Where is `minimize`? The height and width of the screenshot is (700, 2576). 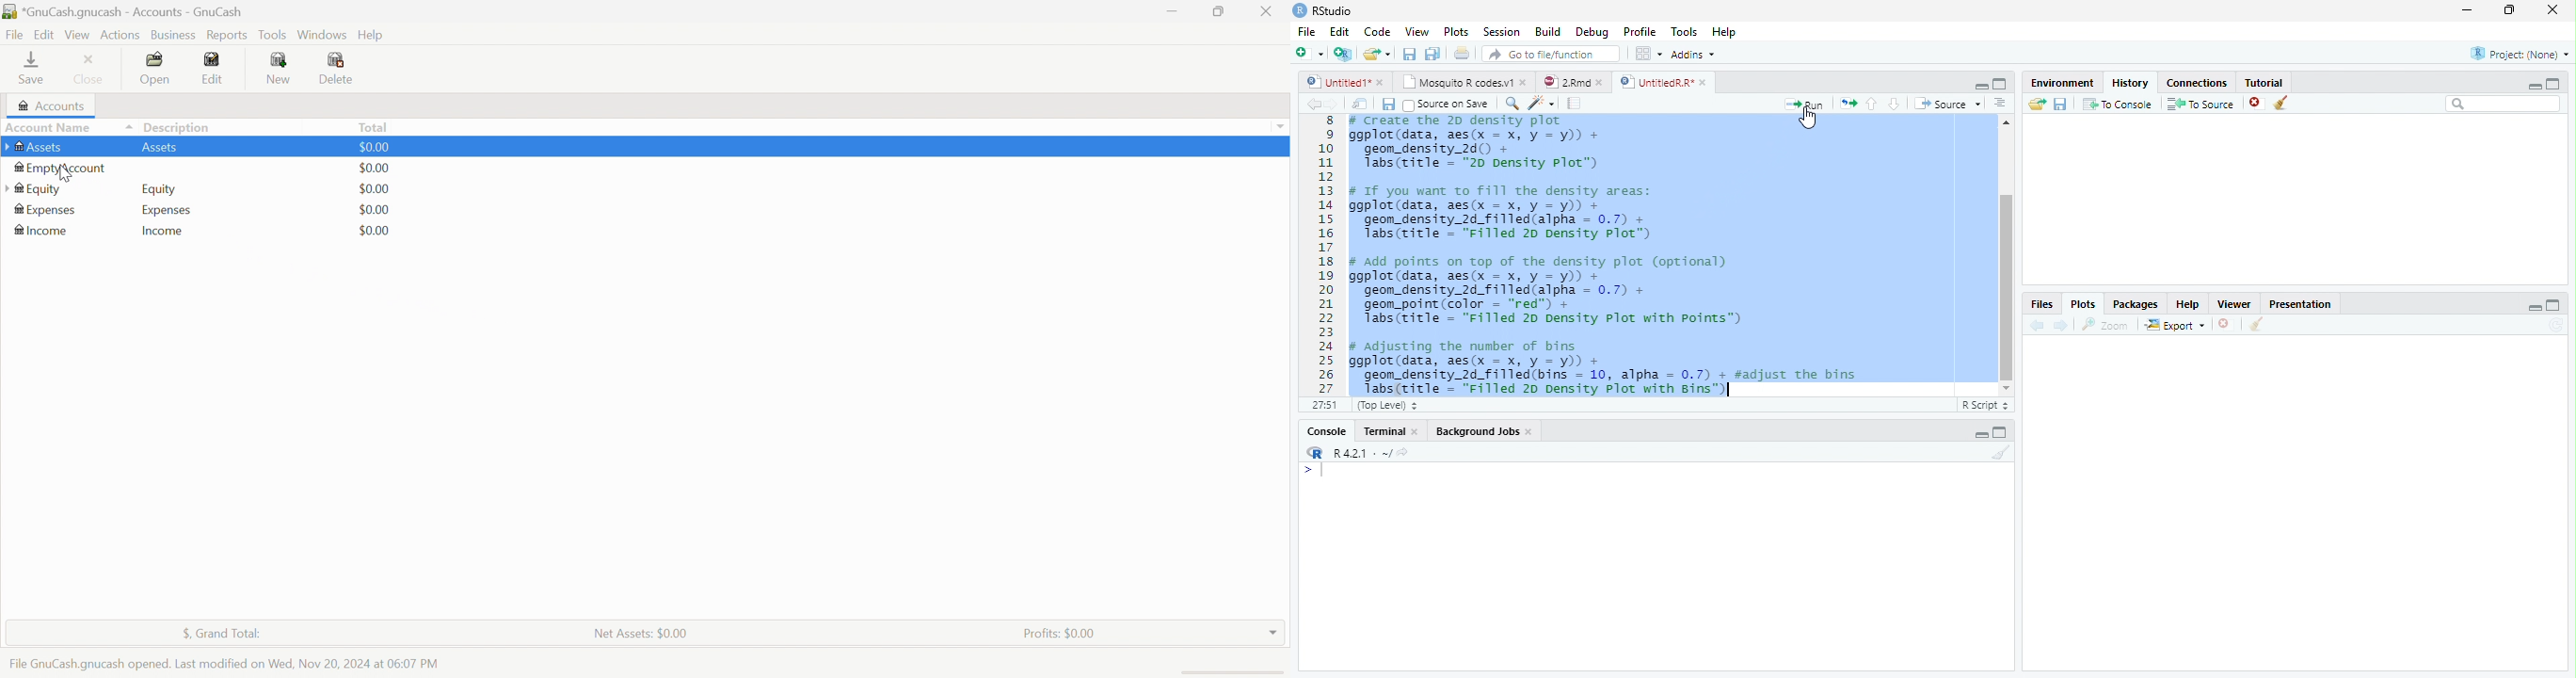
minimize is located at coordinates (1982, 87).